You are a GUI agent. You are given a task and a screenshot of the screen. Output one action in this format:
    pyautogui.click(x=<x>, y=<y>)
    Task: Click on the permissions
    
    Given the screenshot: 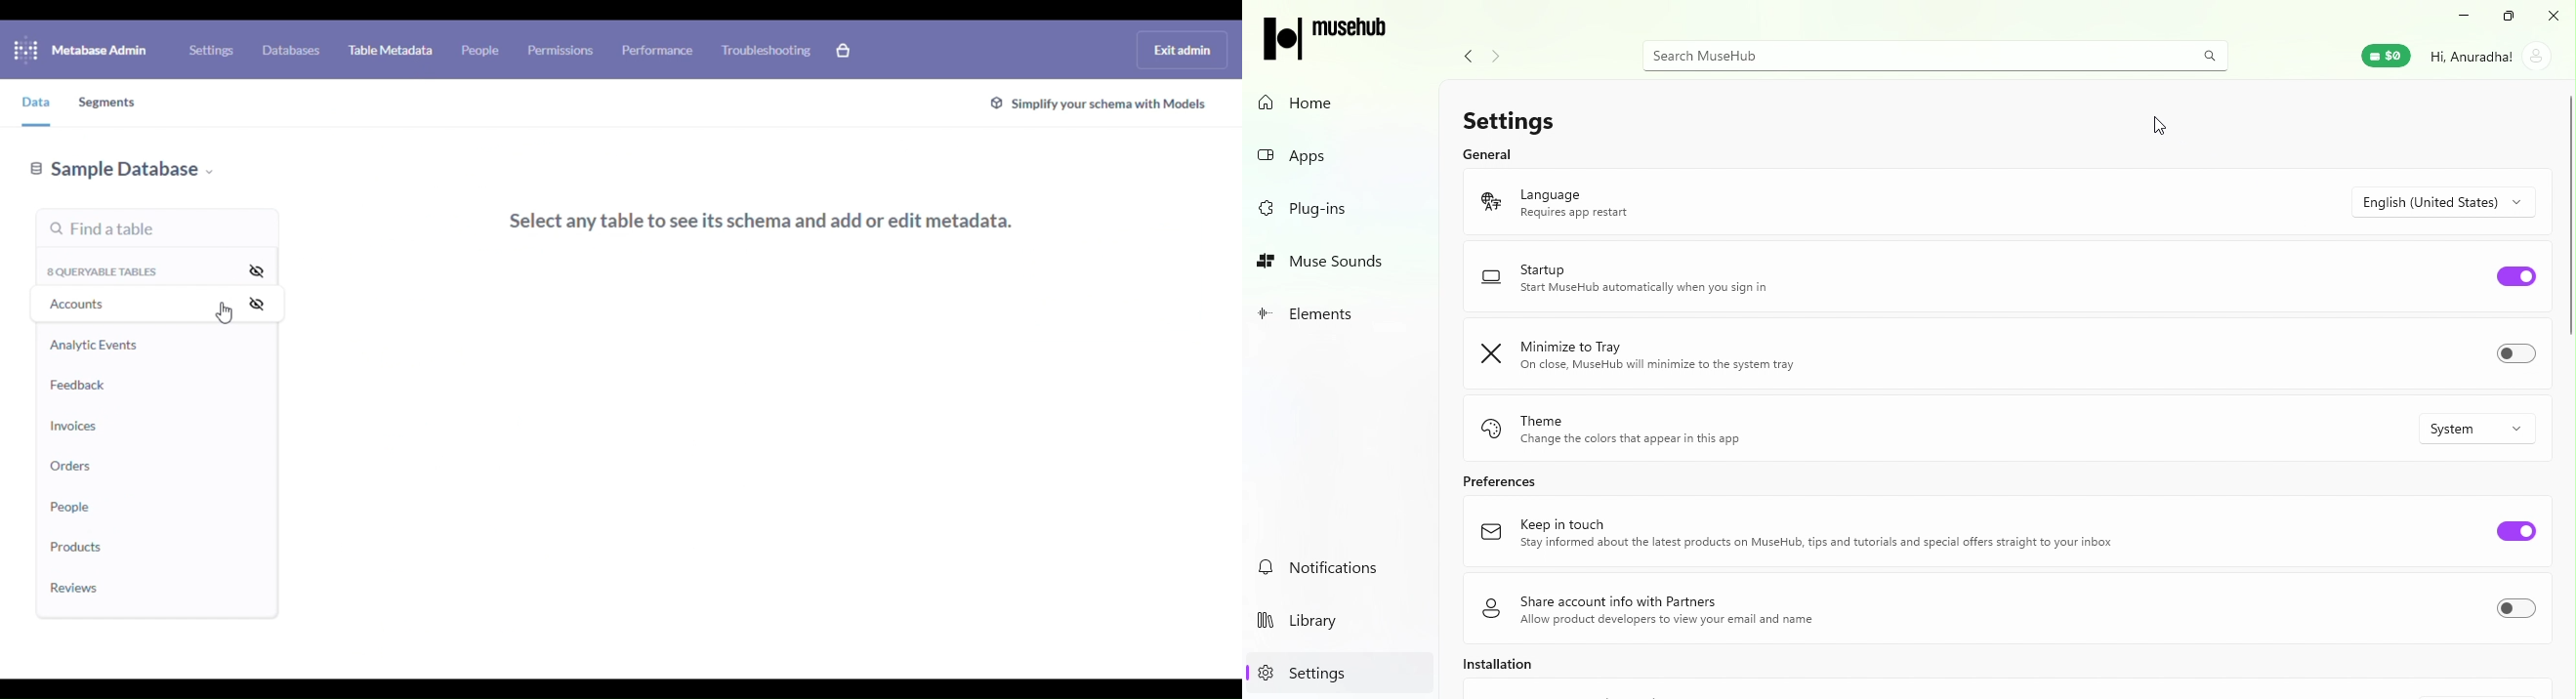 What is the action you would take?
    pyautogui.click(x=562, y=50)
    